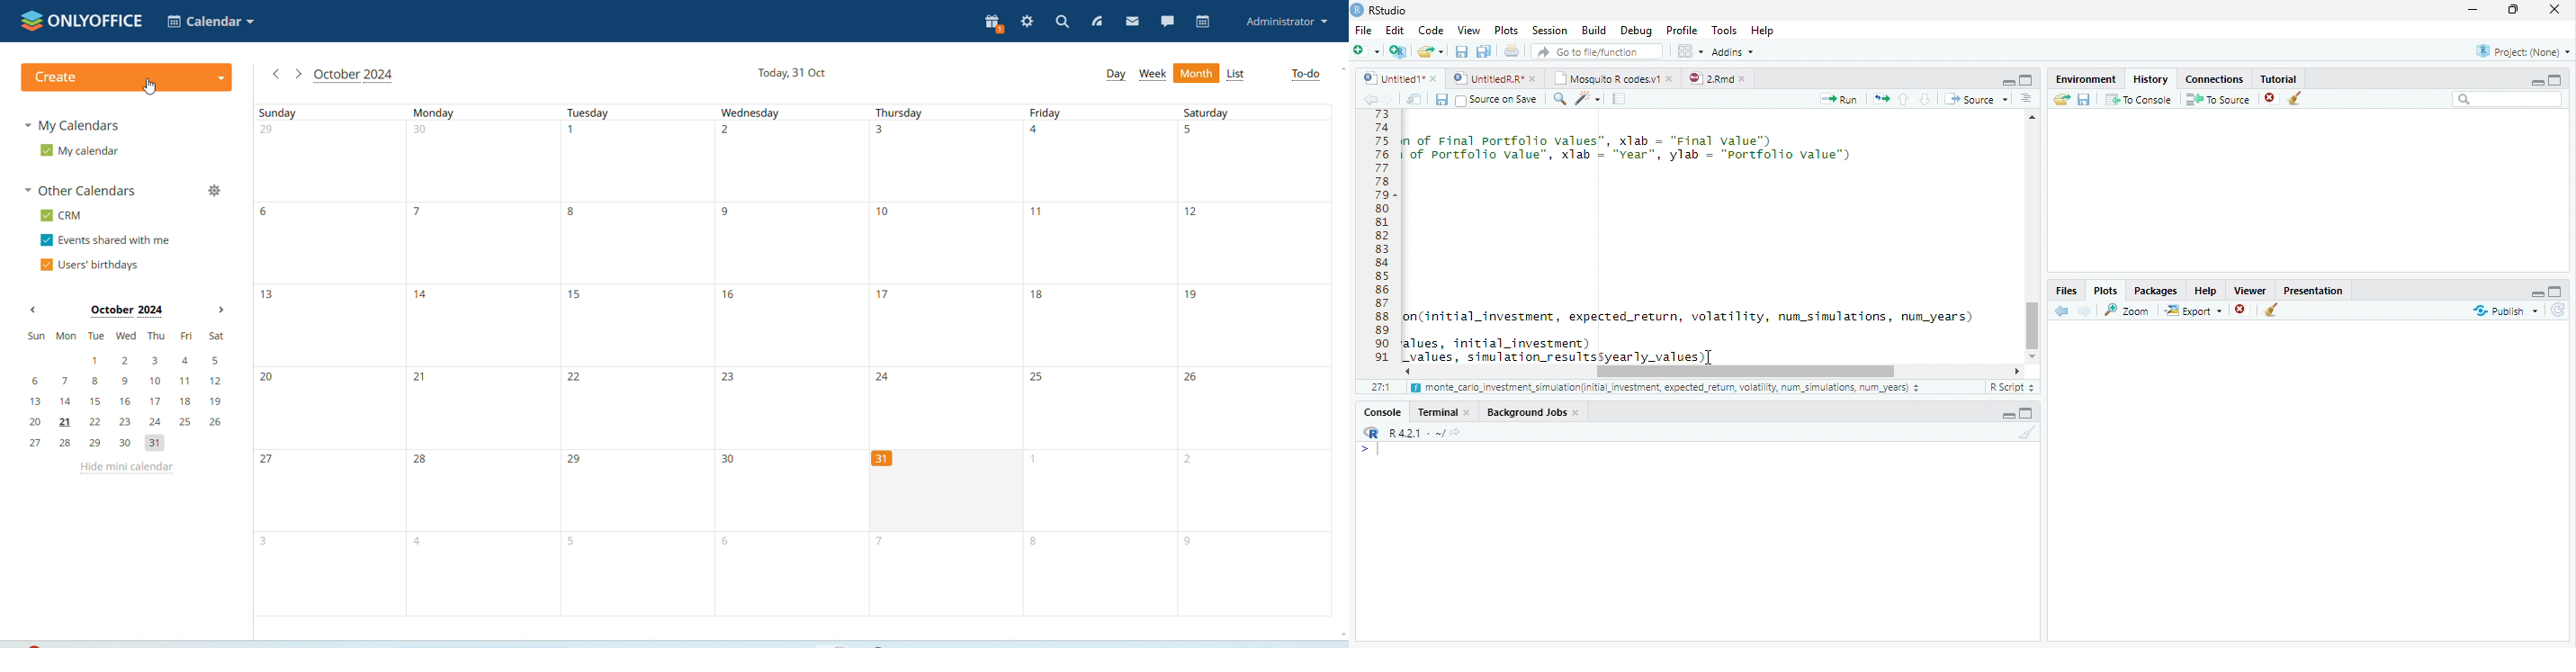 The image size is (2576, 672). Describe the element at coordinates (2033, 119) in the screenshot. I see `Scroll Up` at that location.